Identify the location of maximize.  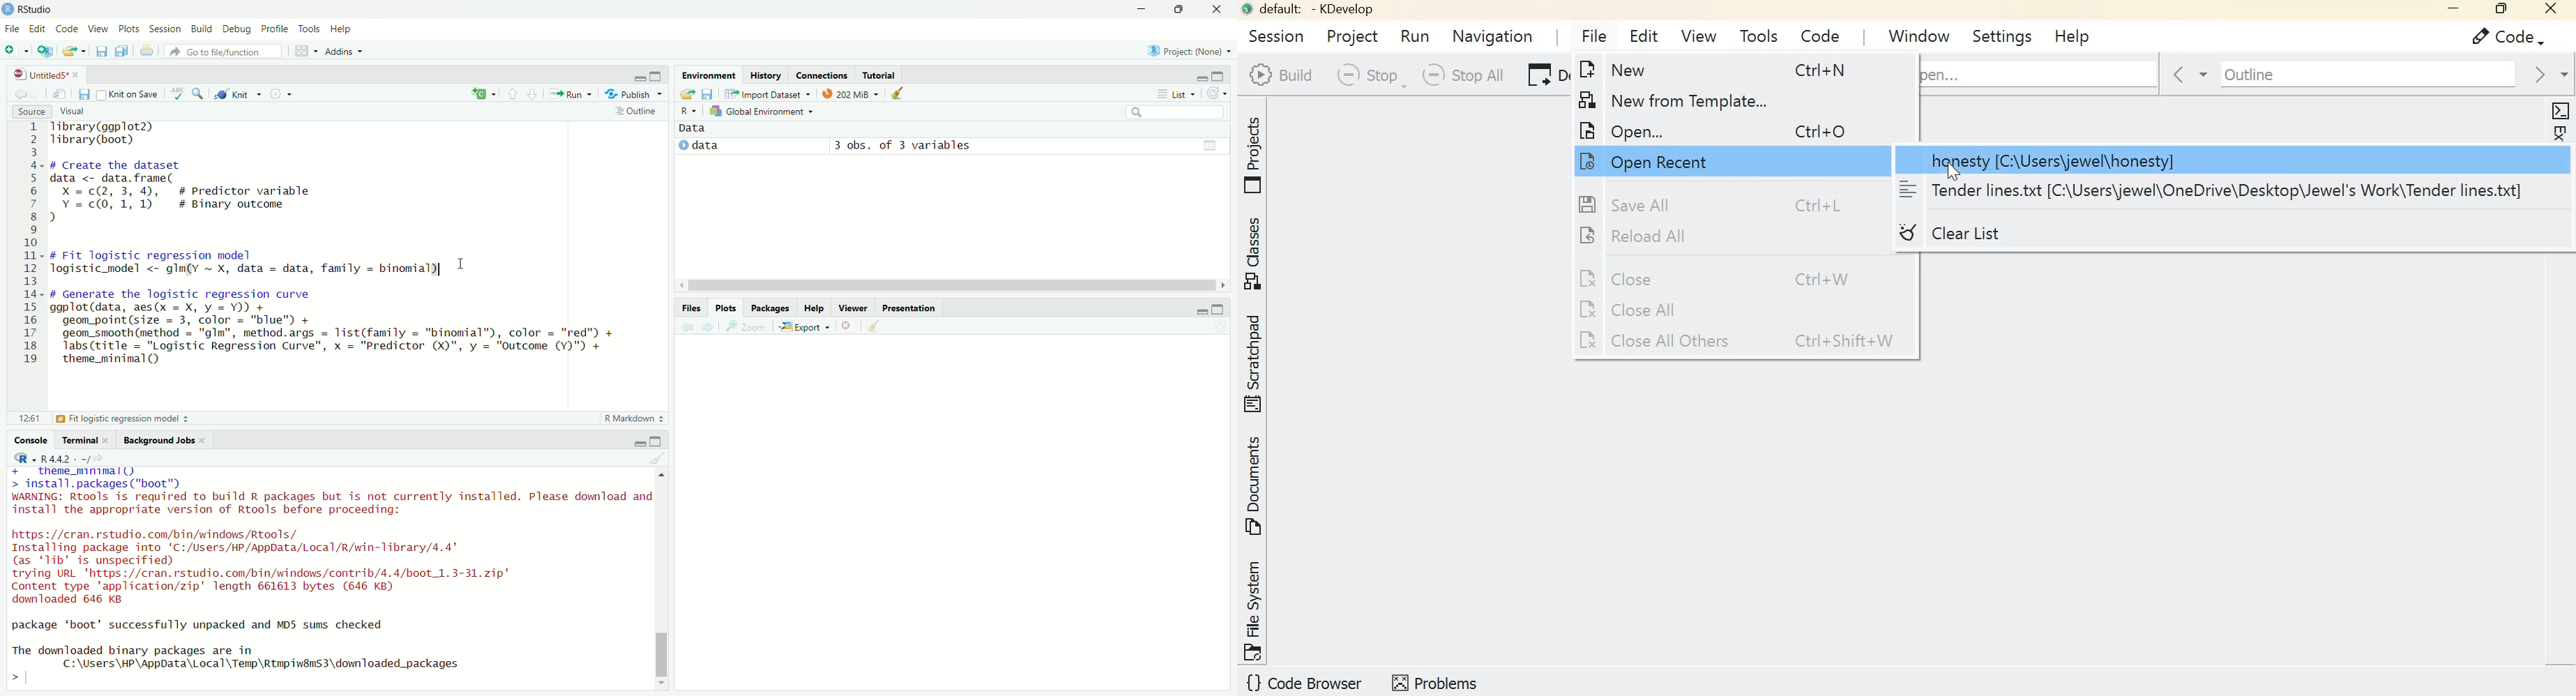
(1218, 77).